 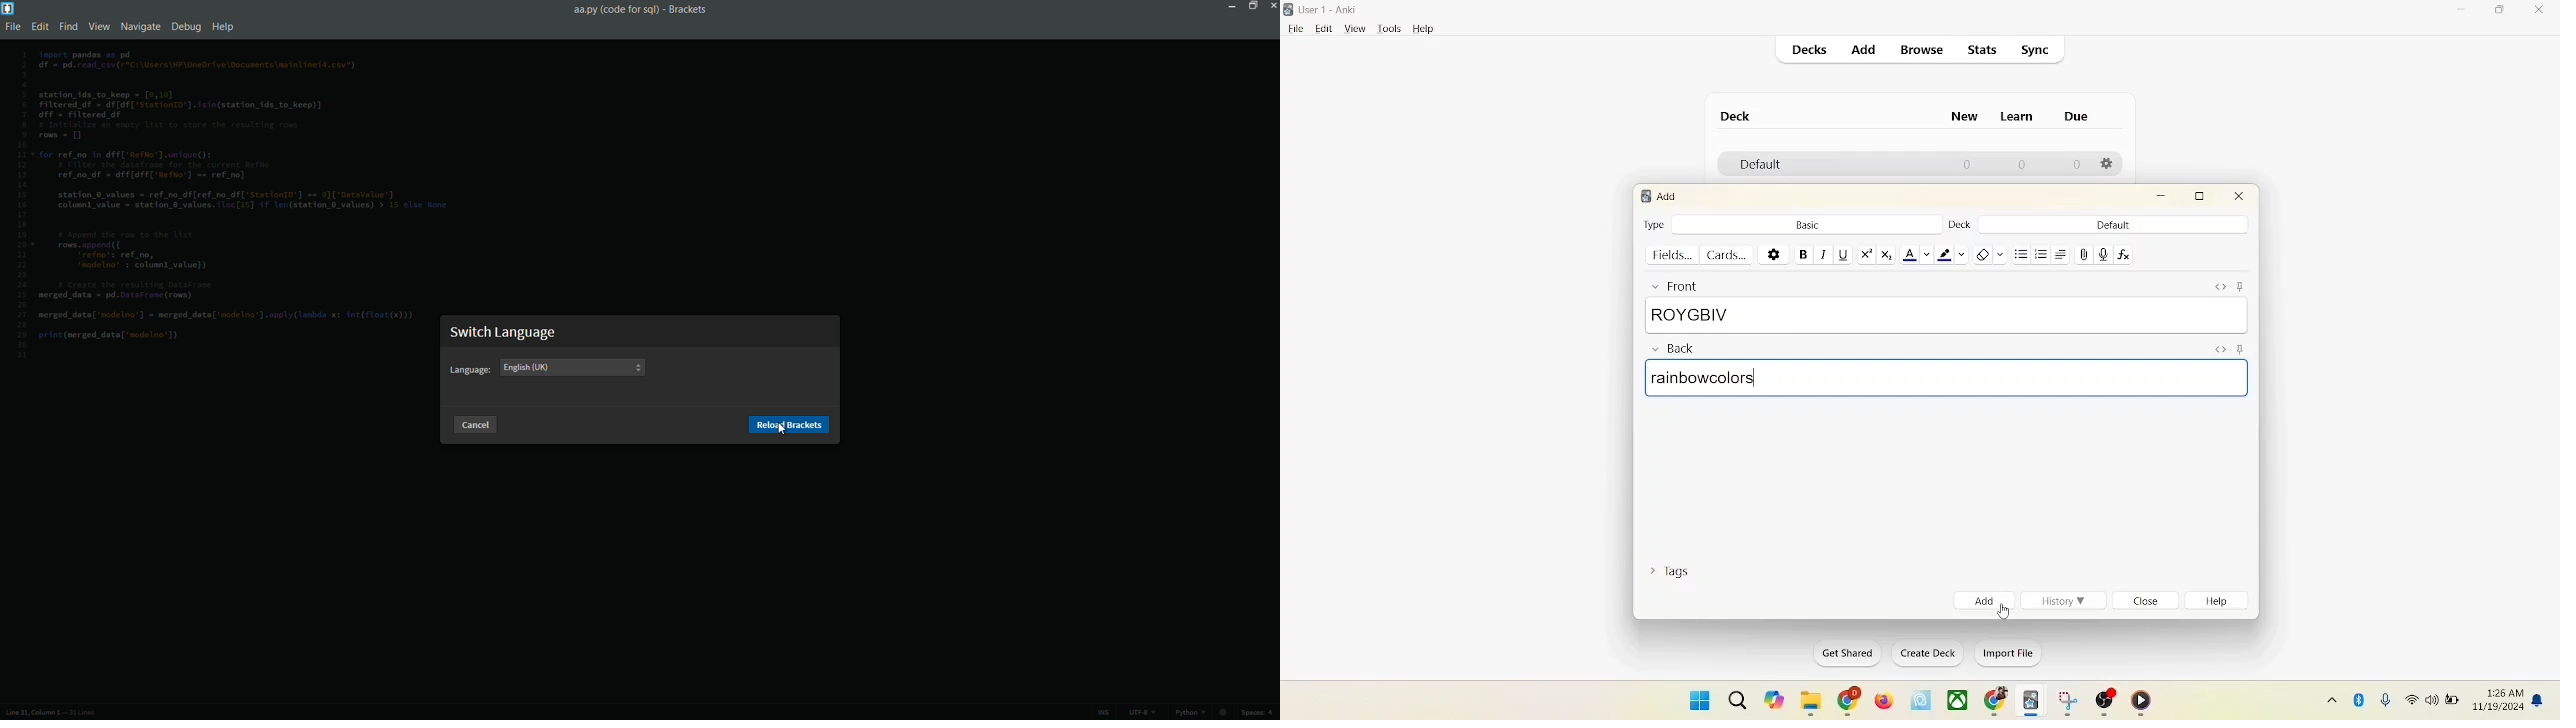 I want to click on text color, so click(x=1916, y=255).